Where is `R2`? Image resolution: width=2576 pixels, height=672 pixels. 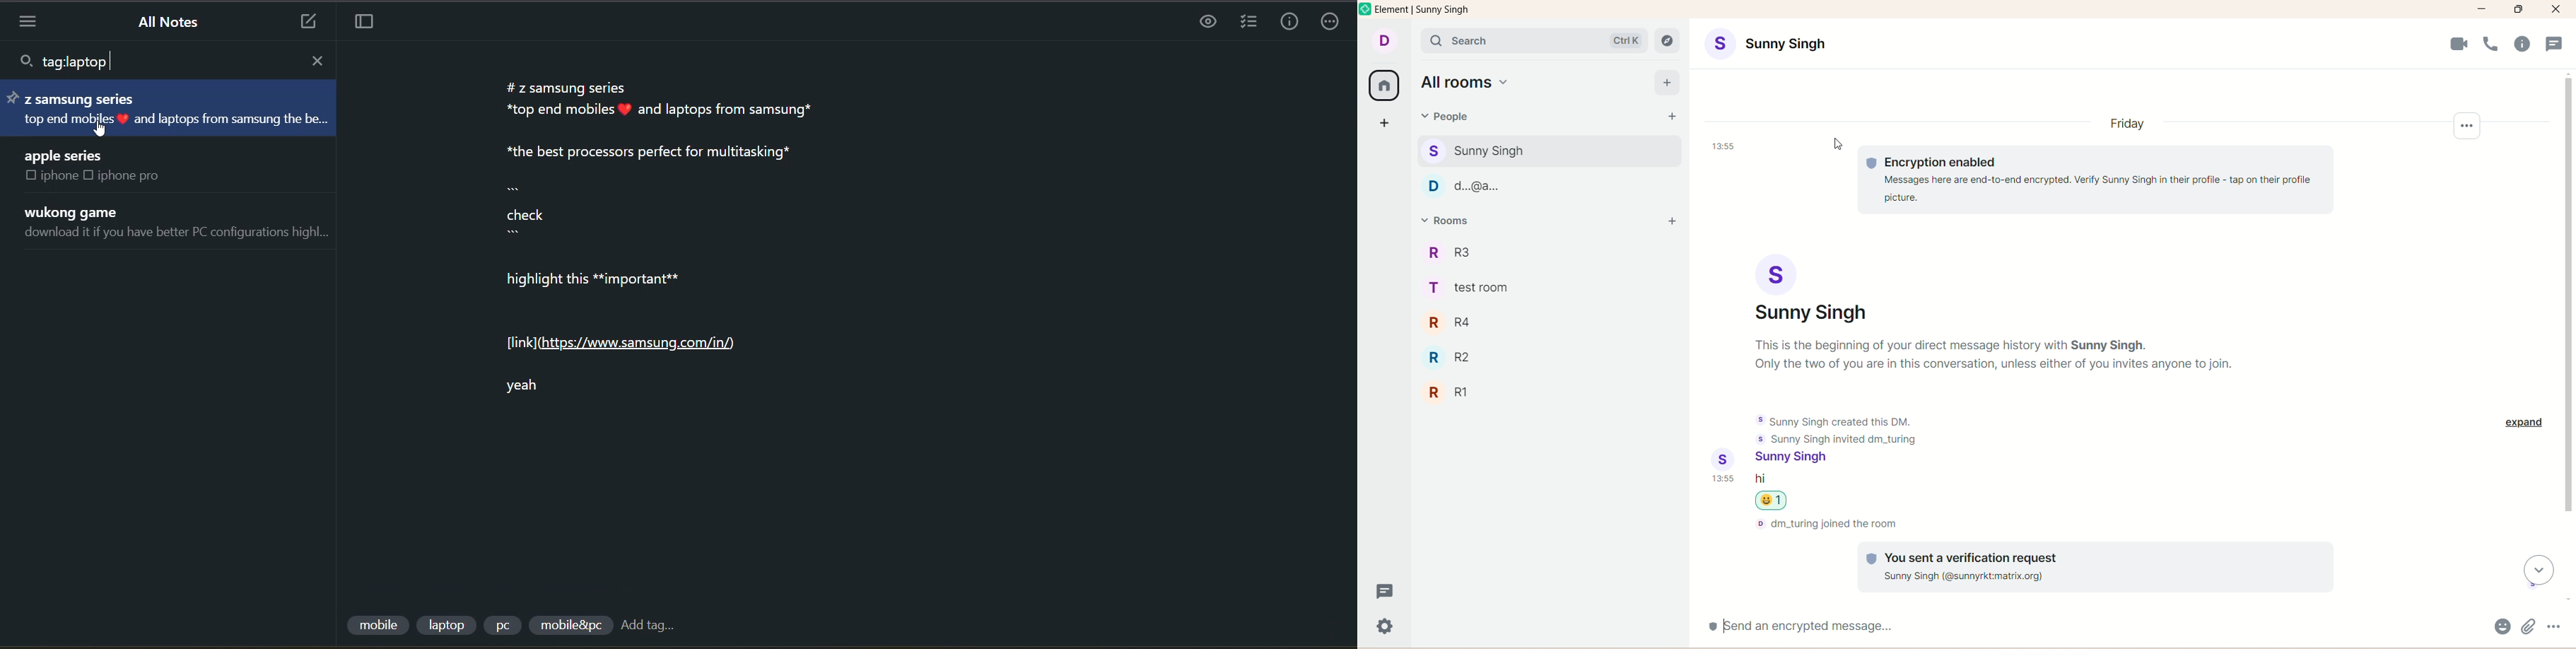 R2 is located at coordinates (1456, 358).